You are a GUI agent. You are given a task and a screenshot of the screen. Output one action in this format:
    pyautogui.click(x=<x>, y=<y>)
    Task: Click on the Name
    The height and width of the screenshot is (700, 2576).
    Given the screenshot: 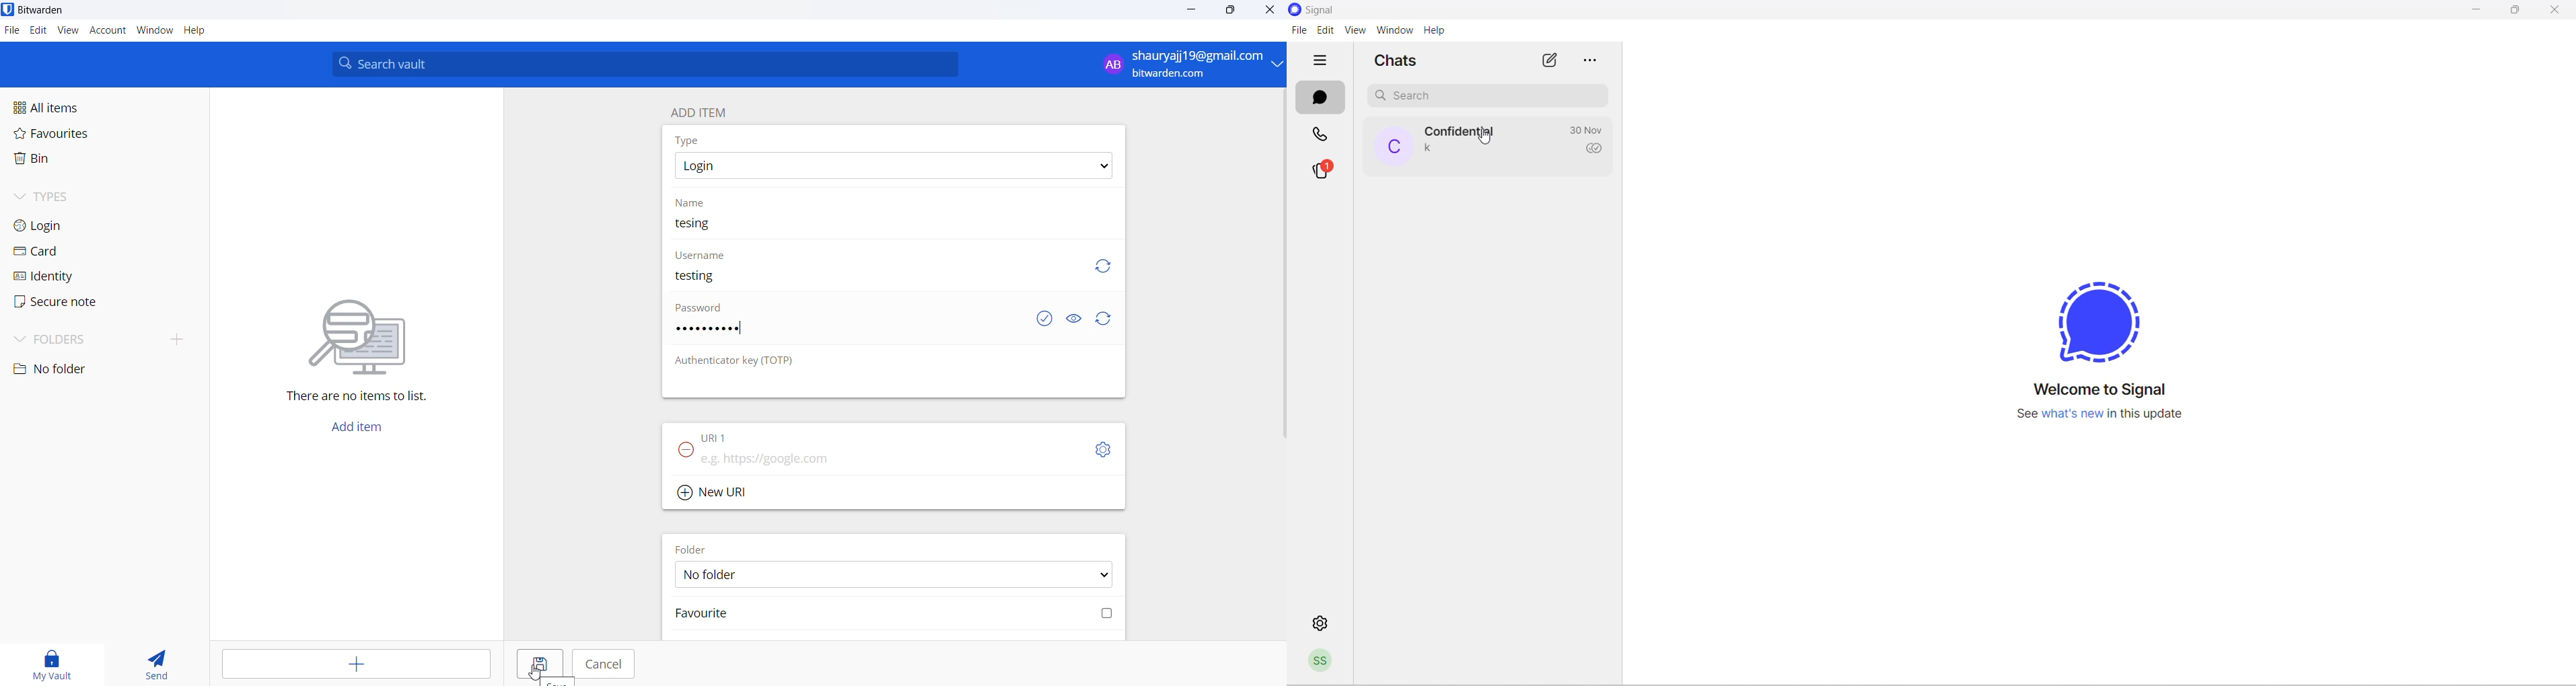 What is the action you would take?
    pyautogui.click(x=693, y=202)
    